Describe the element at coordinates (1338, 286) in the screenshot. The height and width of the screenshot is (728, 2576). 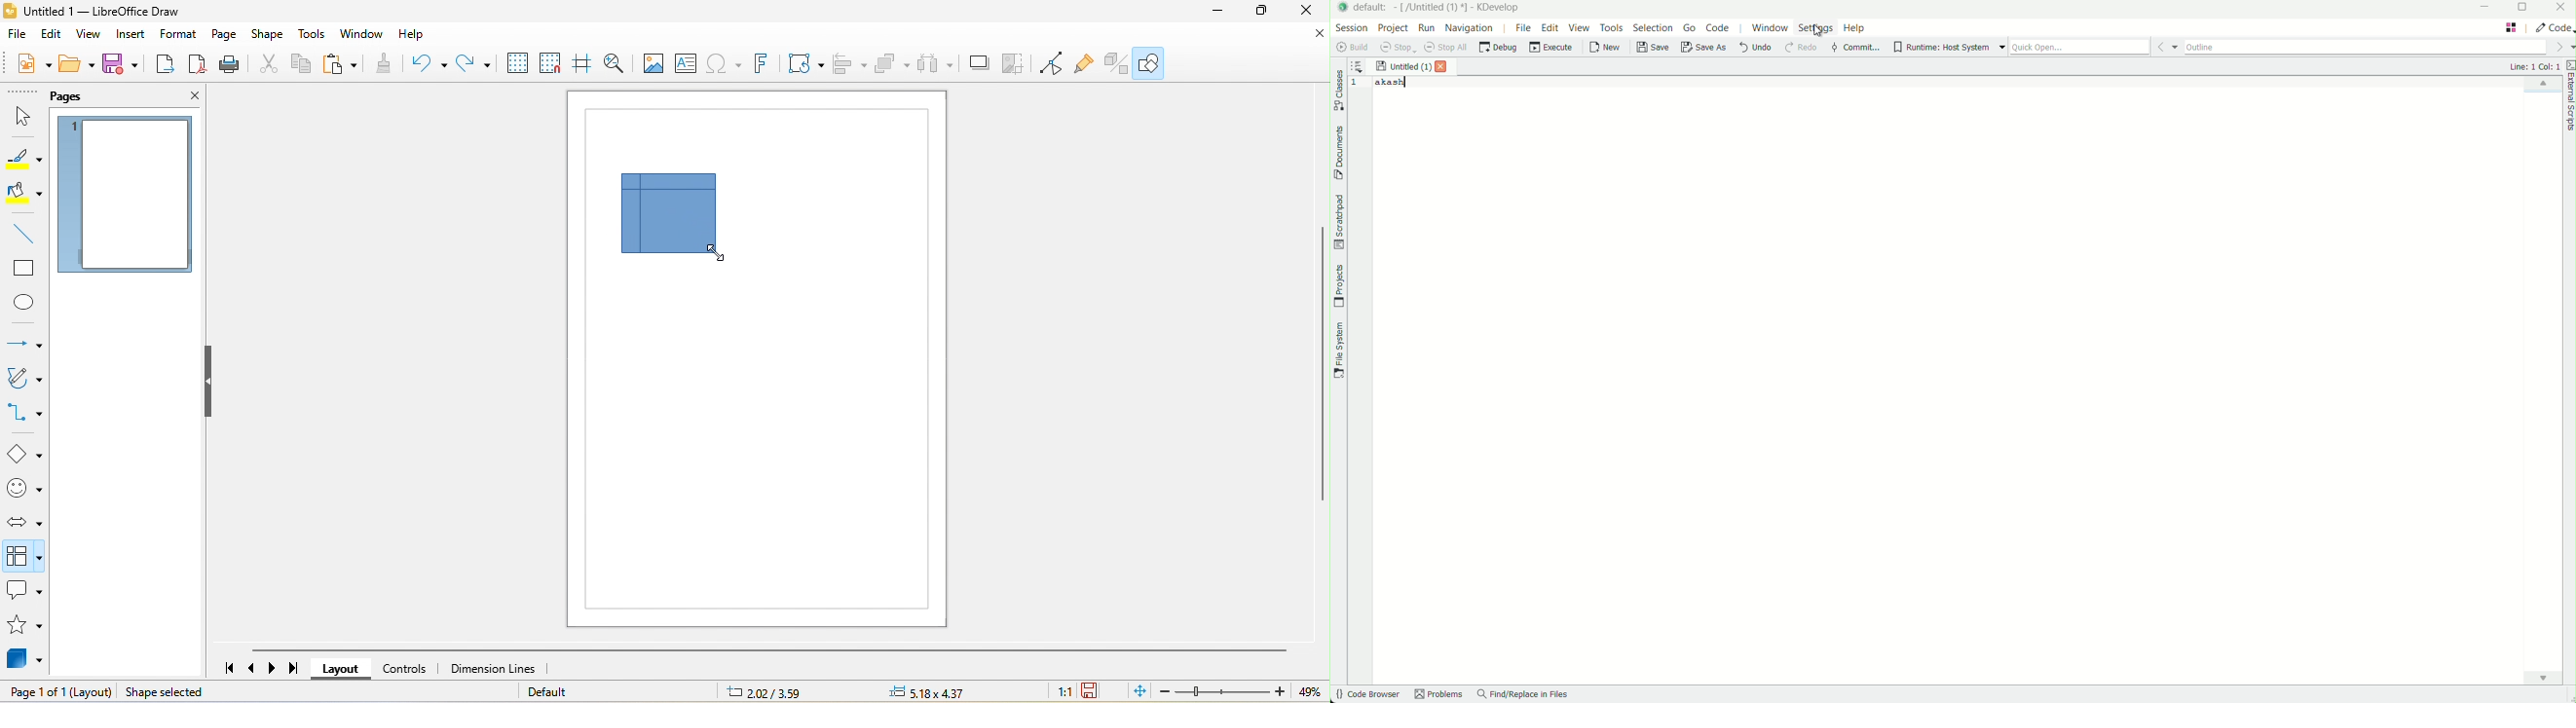
I see `projects` at that location.